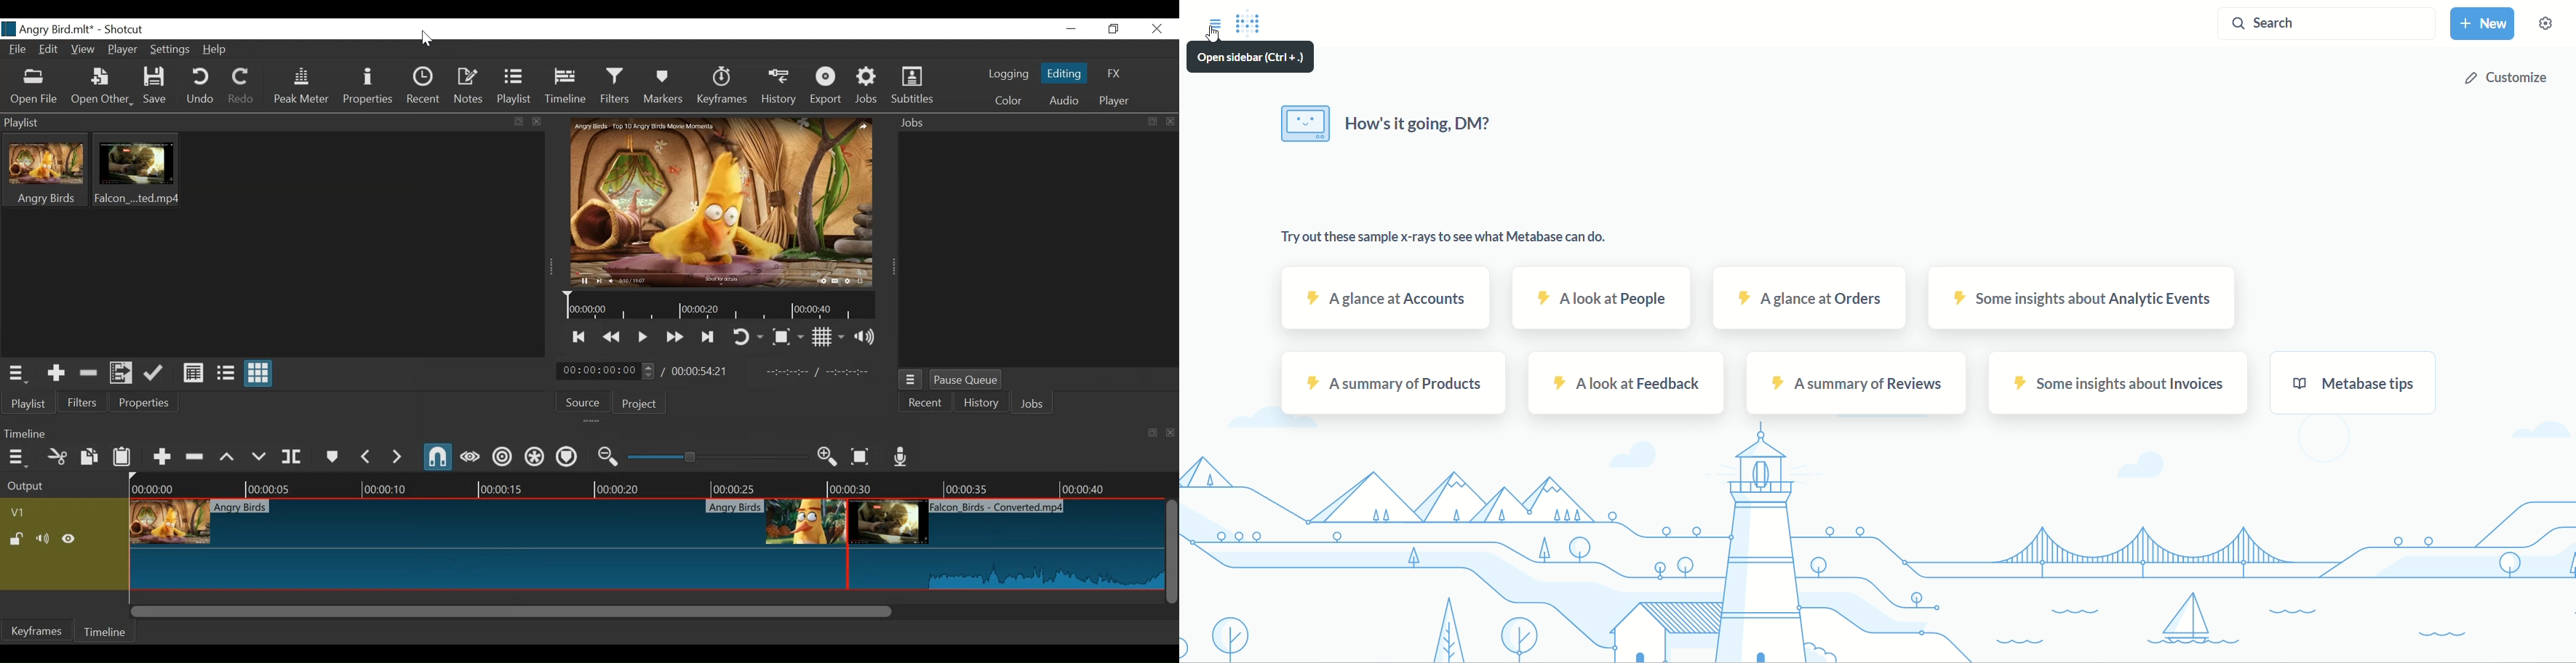 The height and width of the screenshot is (672, 2576). What do you see at coordinates (2485, 26) in the screenshot?
I see `new` at bounding box center [2485, 26].